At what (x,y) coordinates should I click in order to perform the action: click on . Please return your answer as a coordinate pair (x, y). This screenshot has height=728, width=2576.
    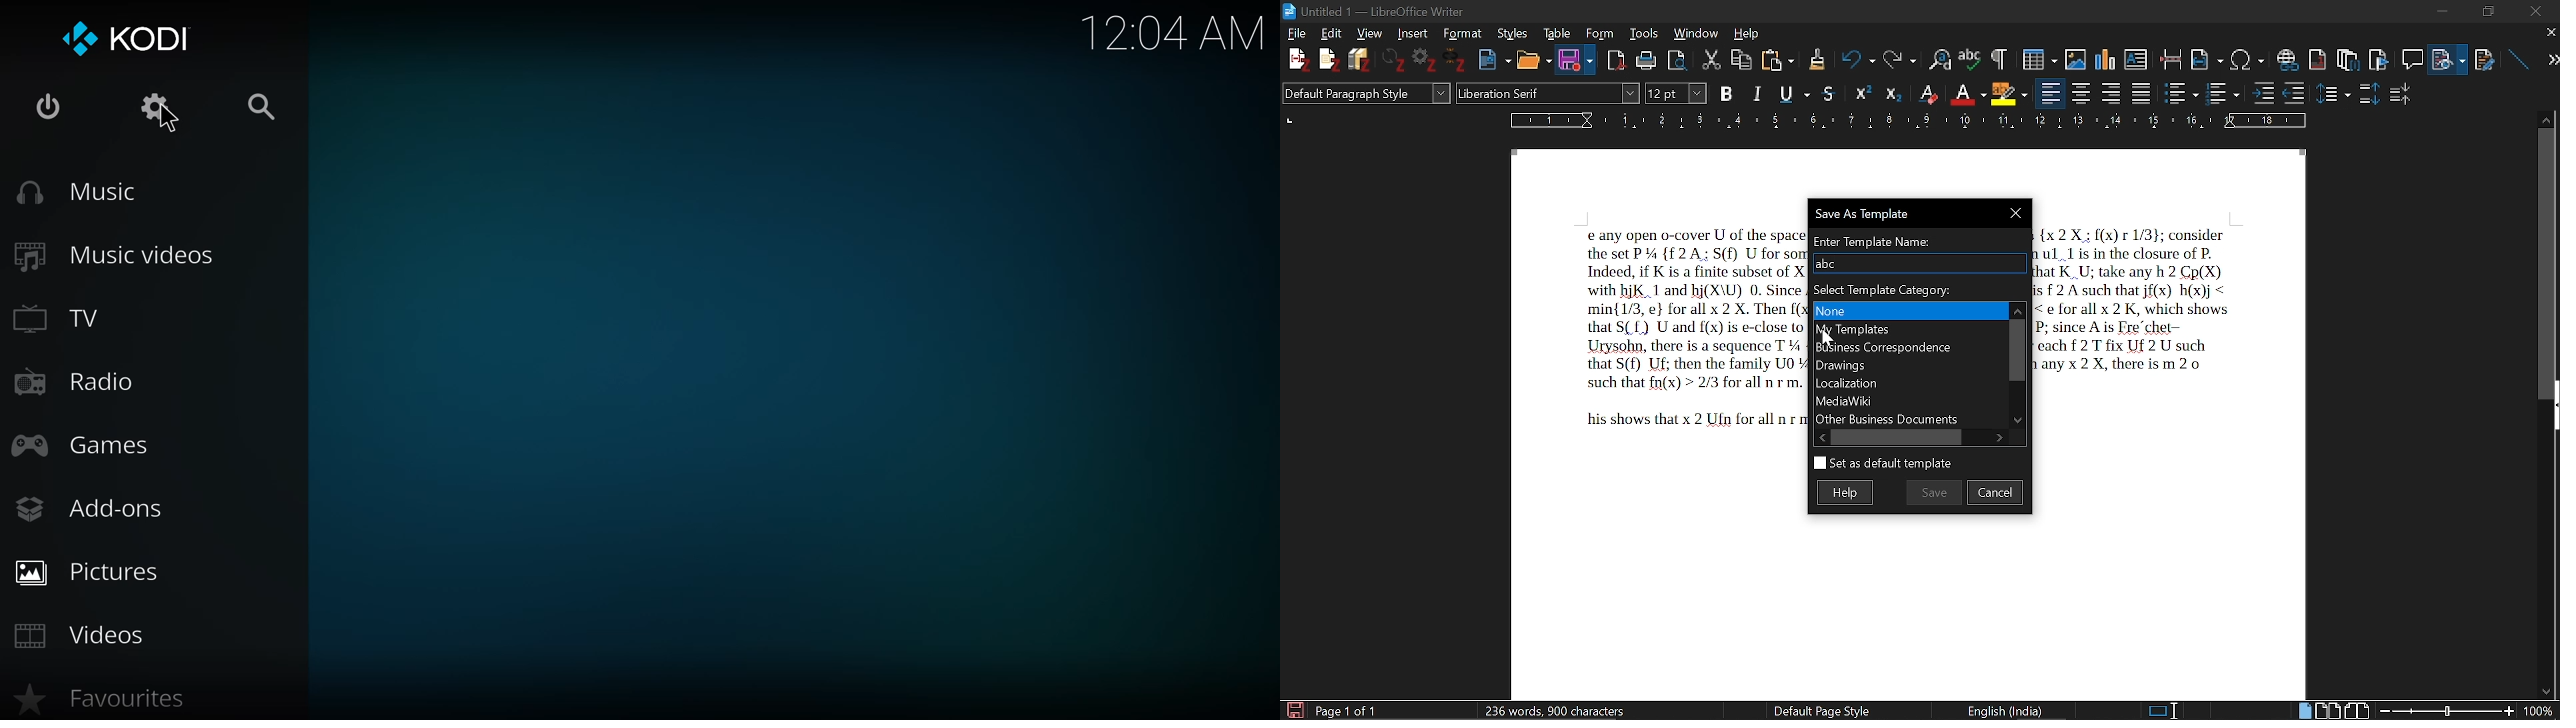
    Looking at the image, I should click on (1396, 61).